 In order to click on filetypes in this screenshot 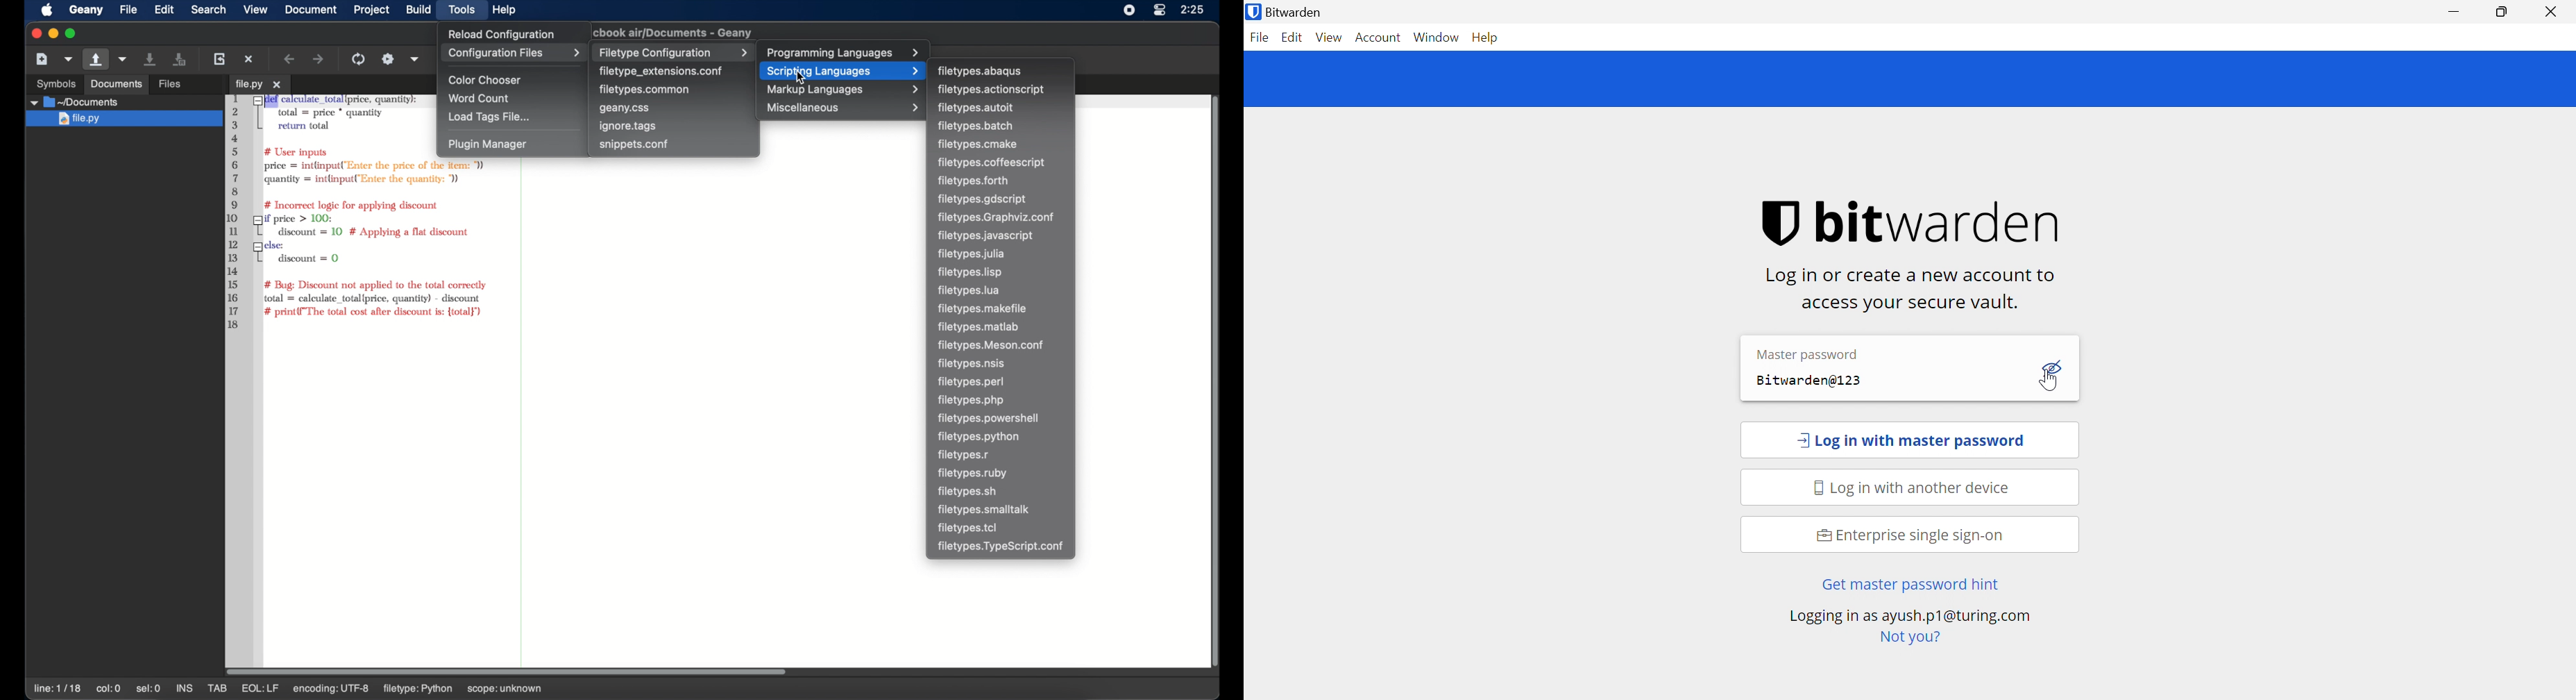, I will do `click(975, 108)`.